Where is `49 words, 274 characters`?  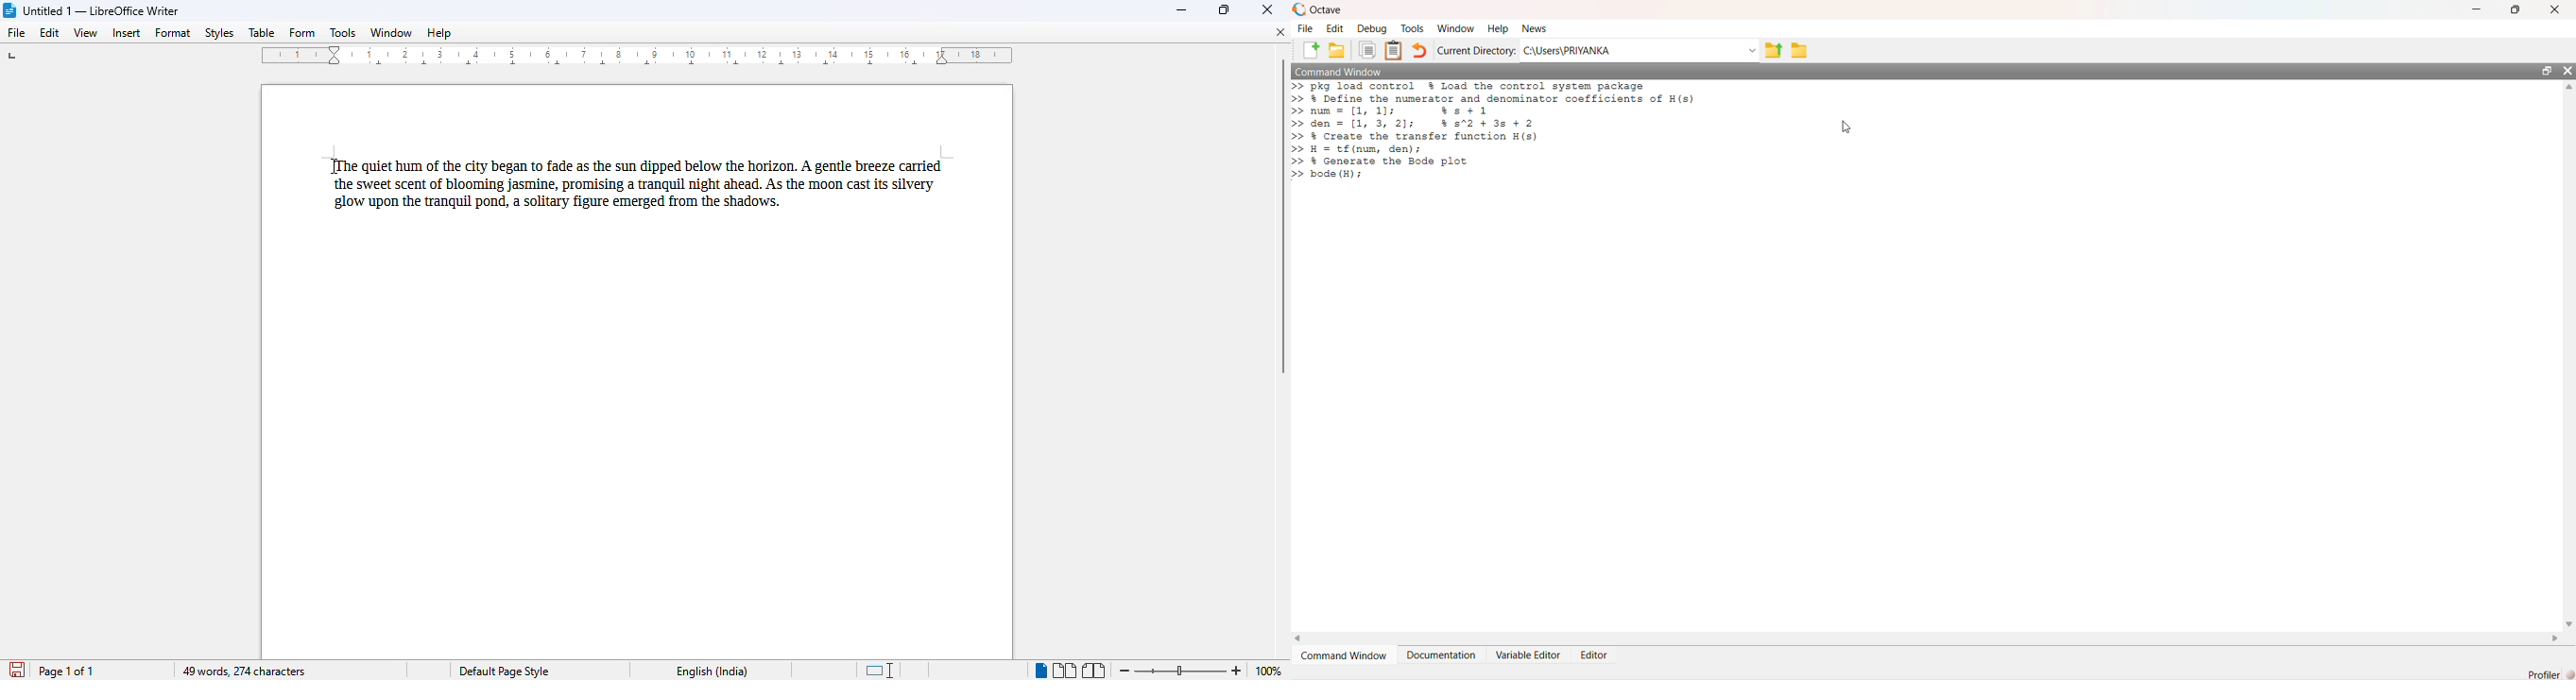
49 words, 274 characters is located at coordinates (243, 672).